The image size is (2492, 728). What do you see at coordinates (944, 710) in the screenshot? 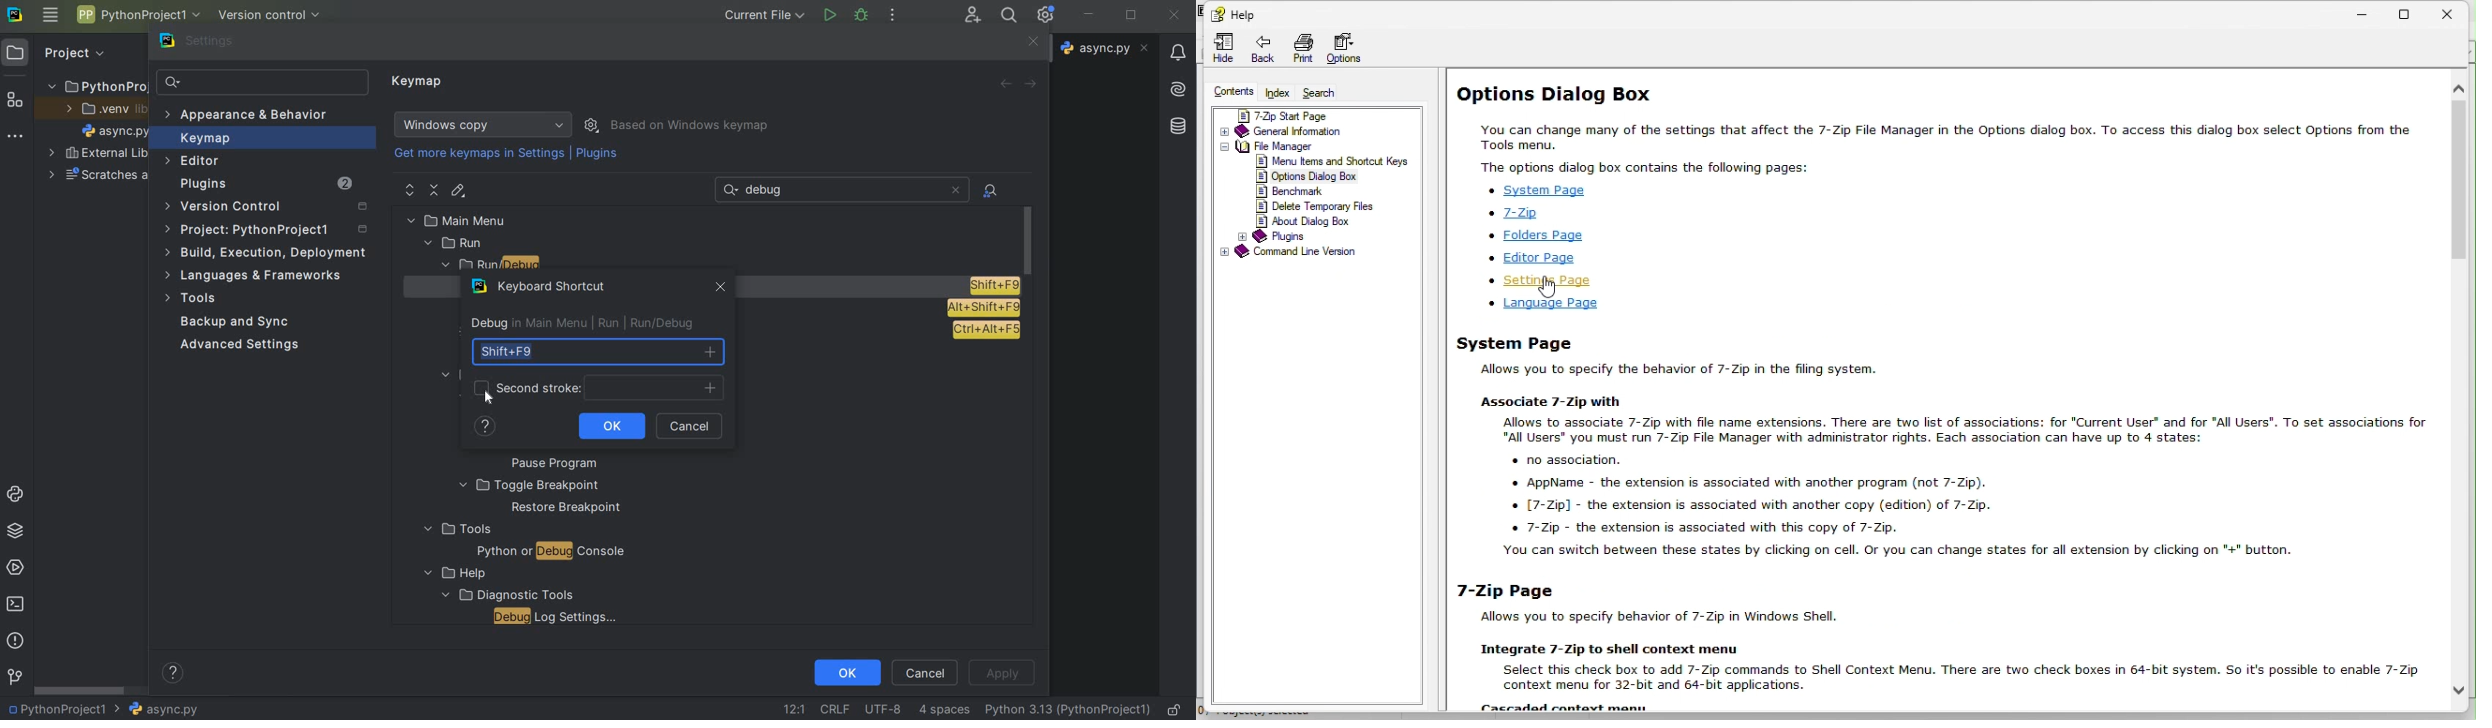
I see `indent` at bounding box center [944, 710].